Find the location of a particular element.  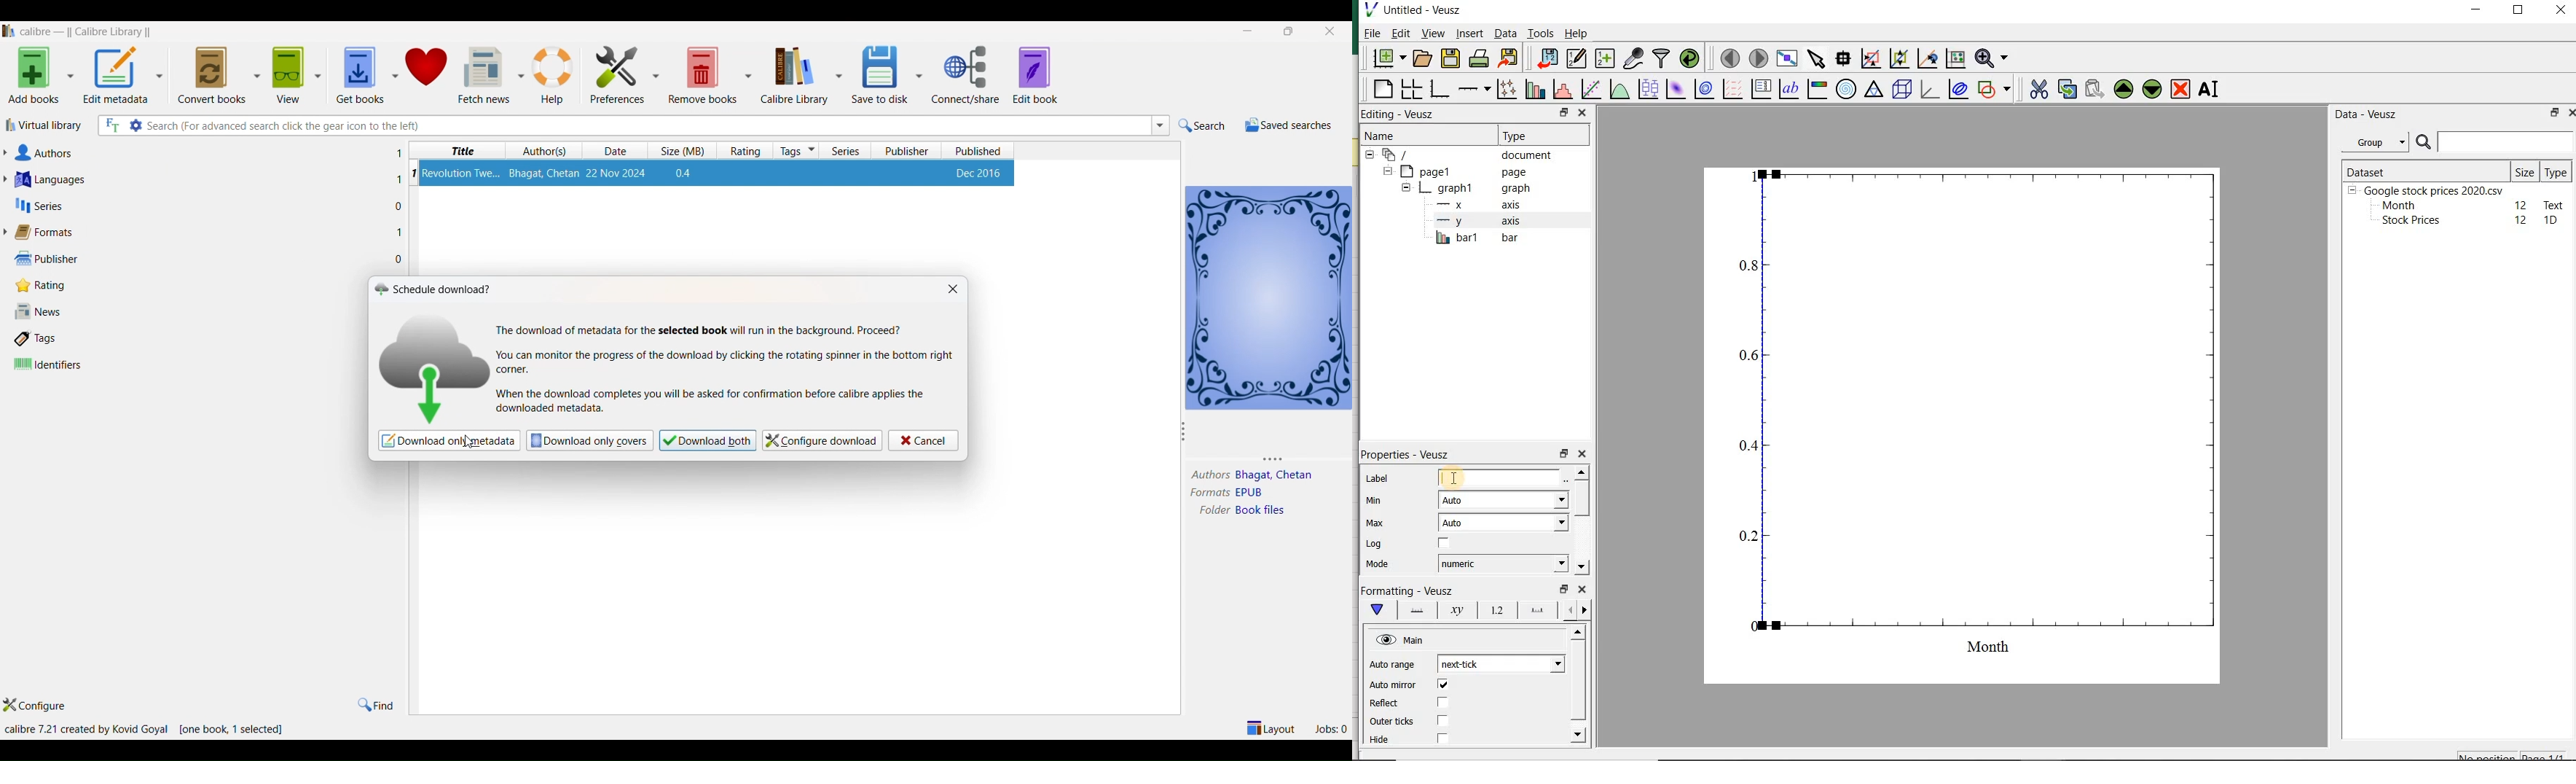

configure is located at coordinates (43, 704).